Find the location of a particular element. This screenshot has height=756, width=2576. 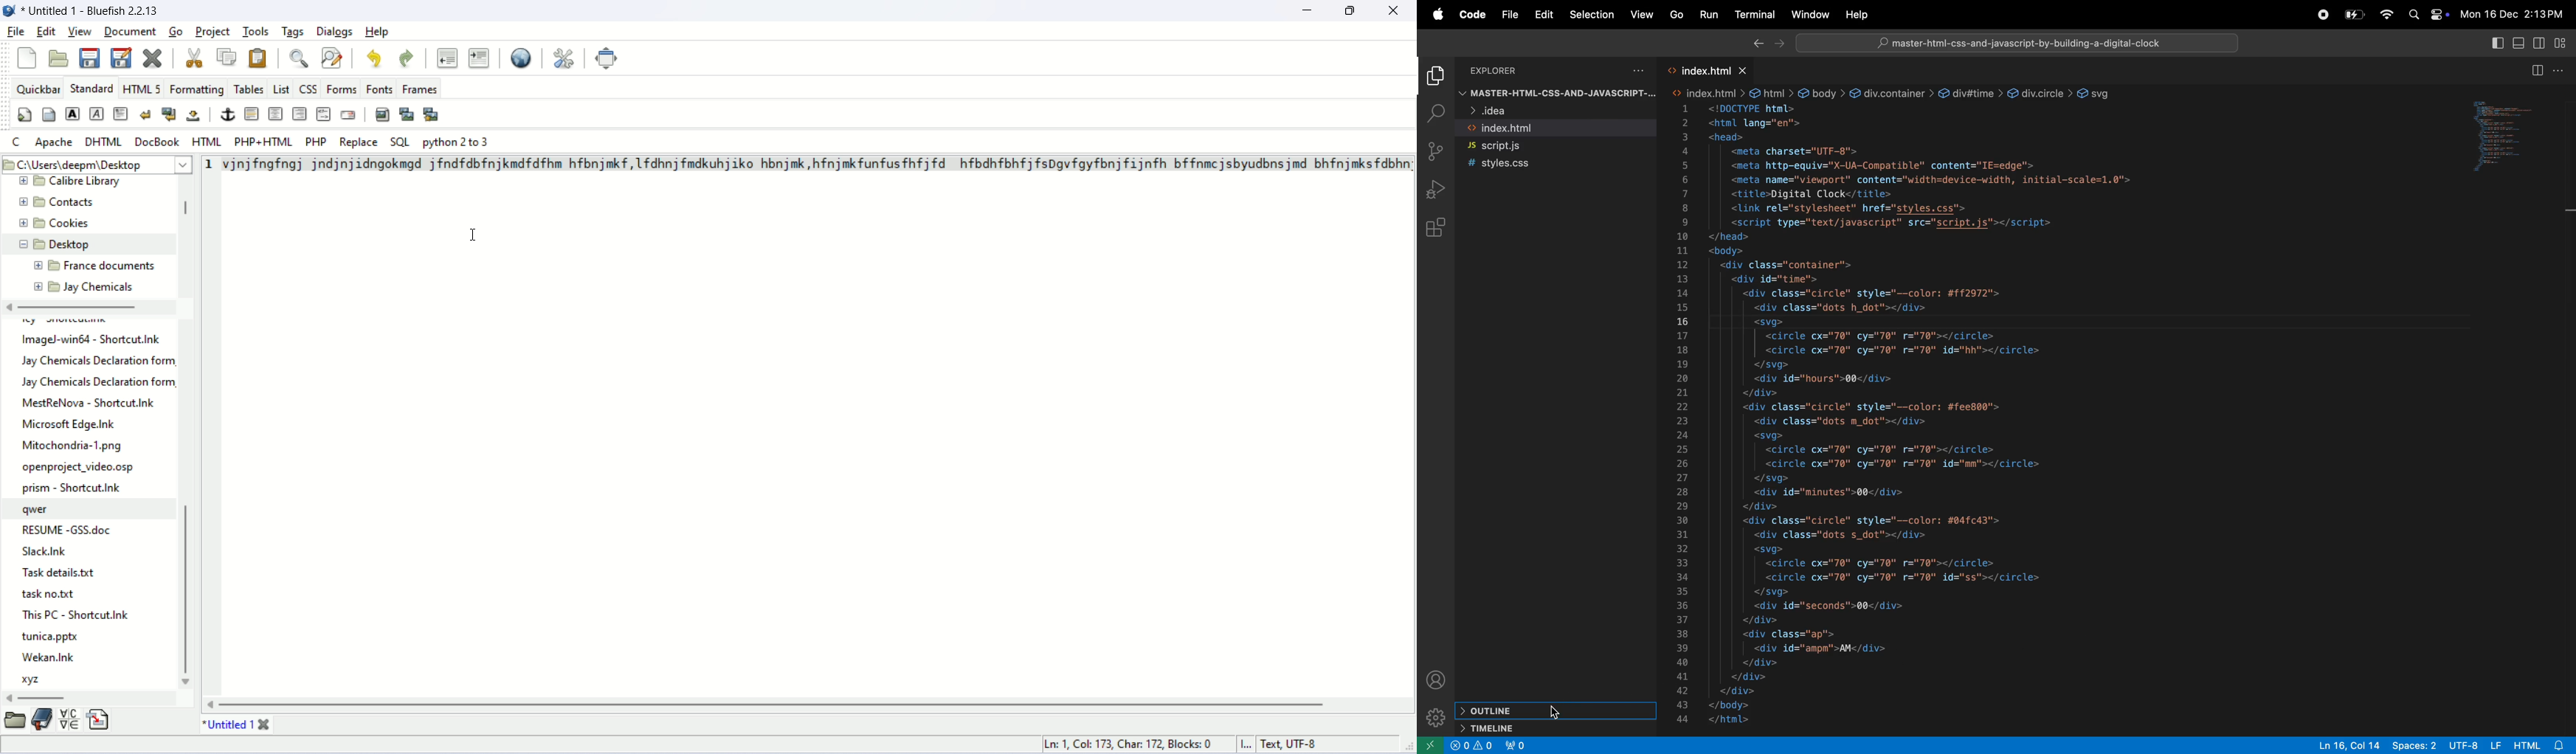

terminal is located at coordinates (1755, 17).